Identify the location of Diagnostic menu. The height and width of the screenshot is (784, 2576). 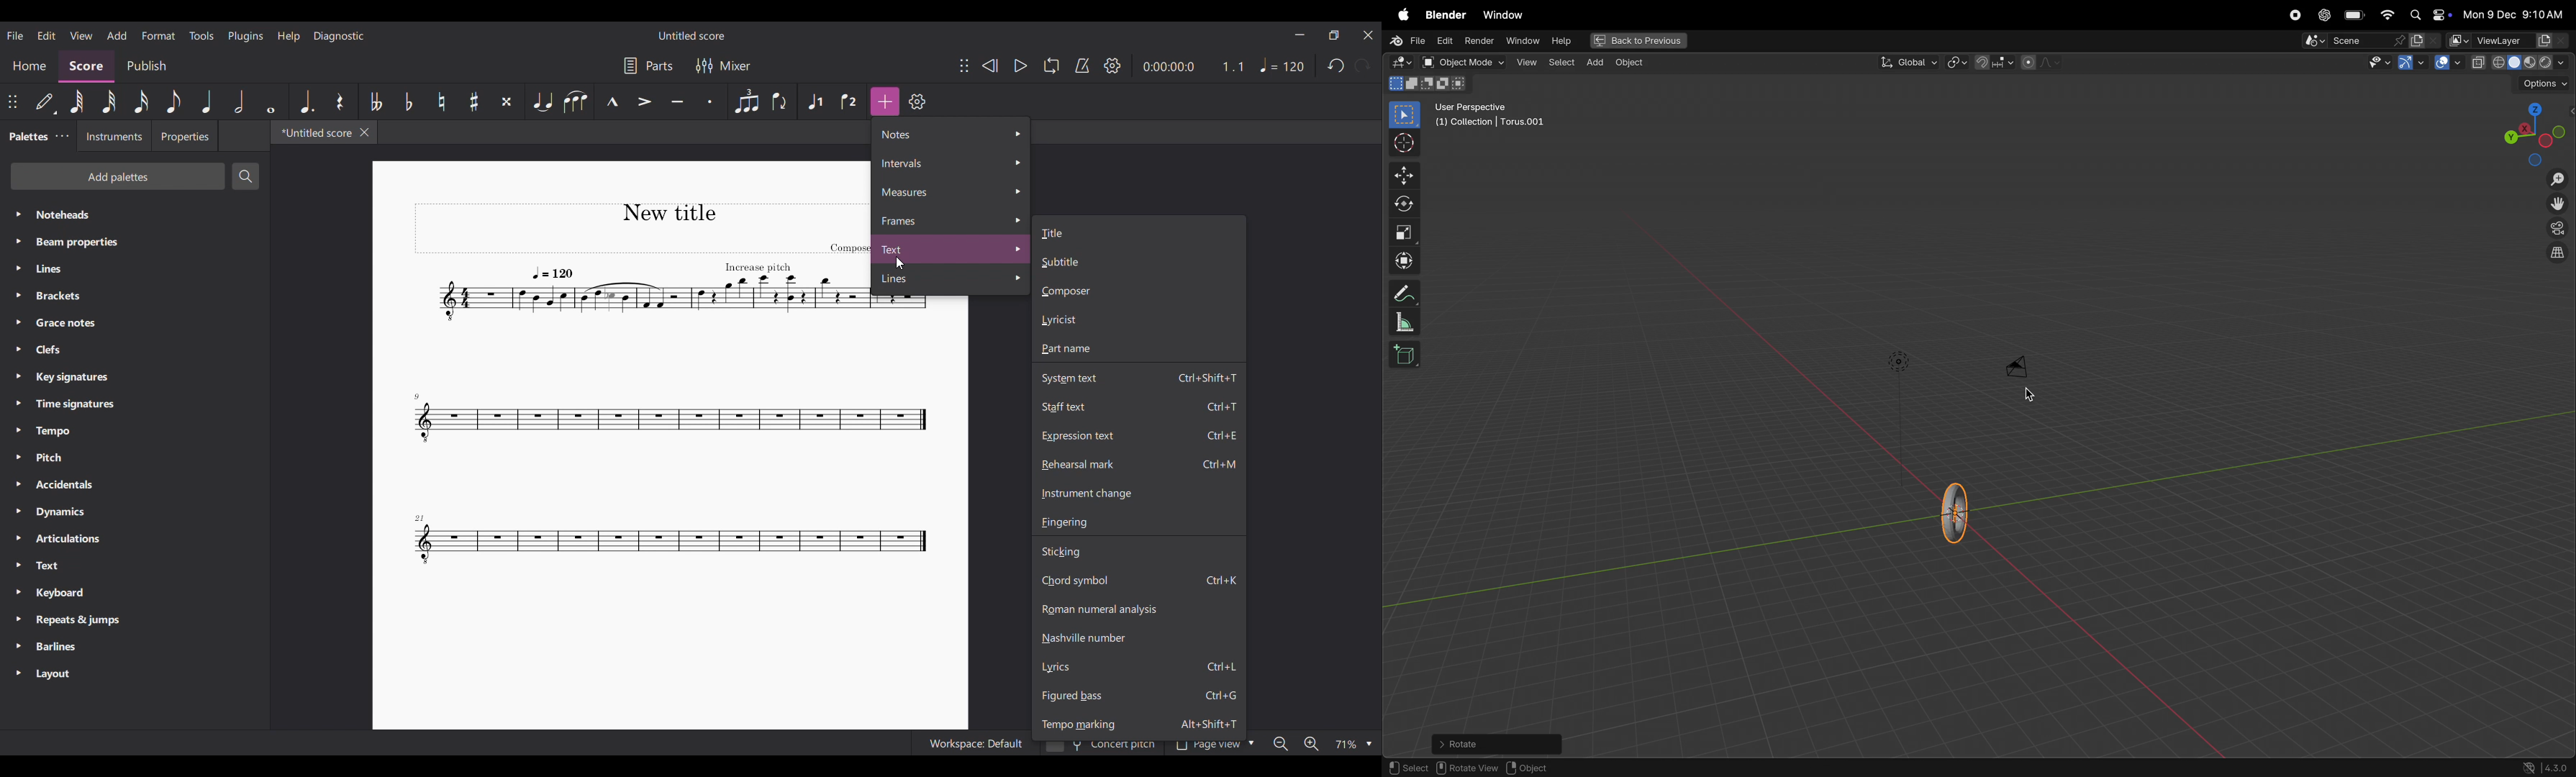
(339, 36).